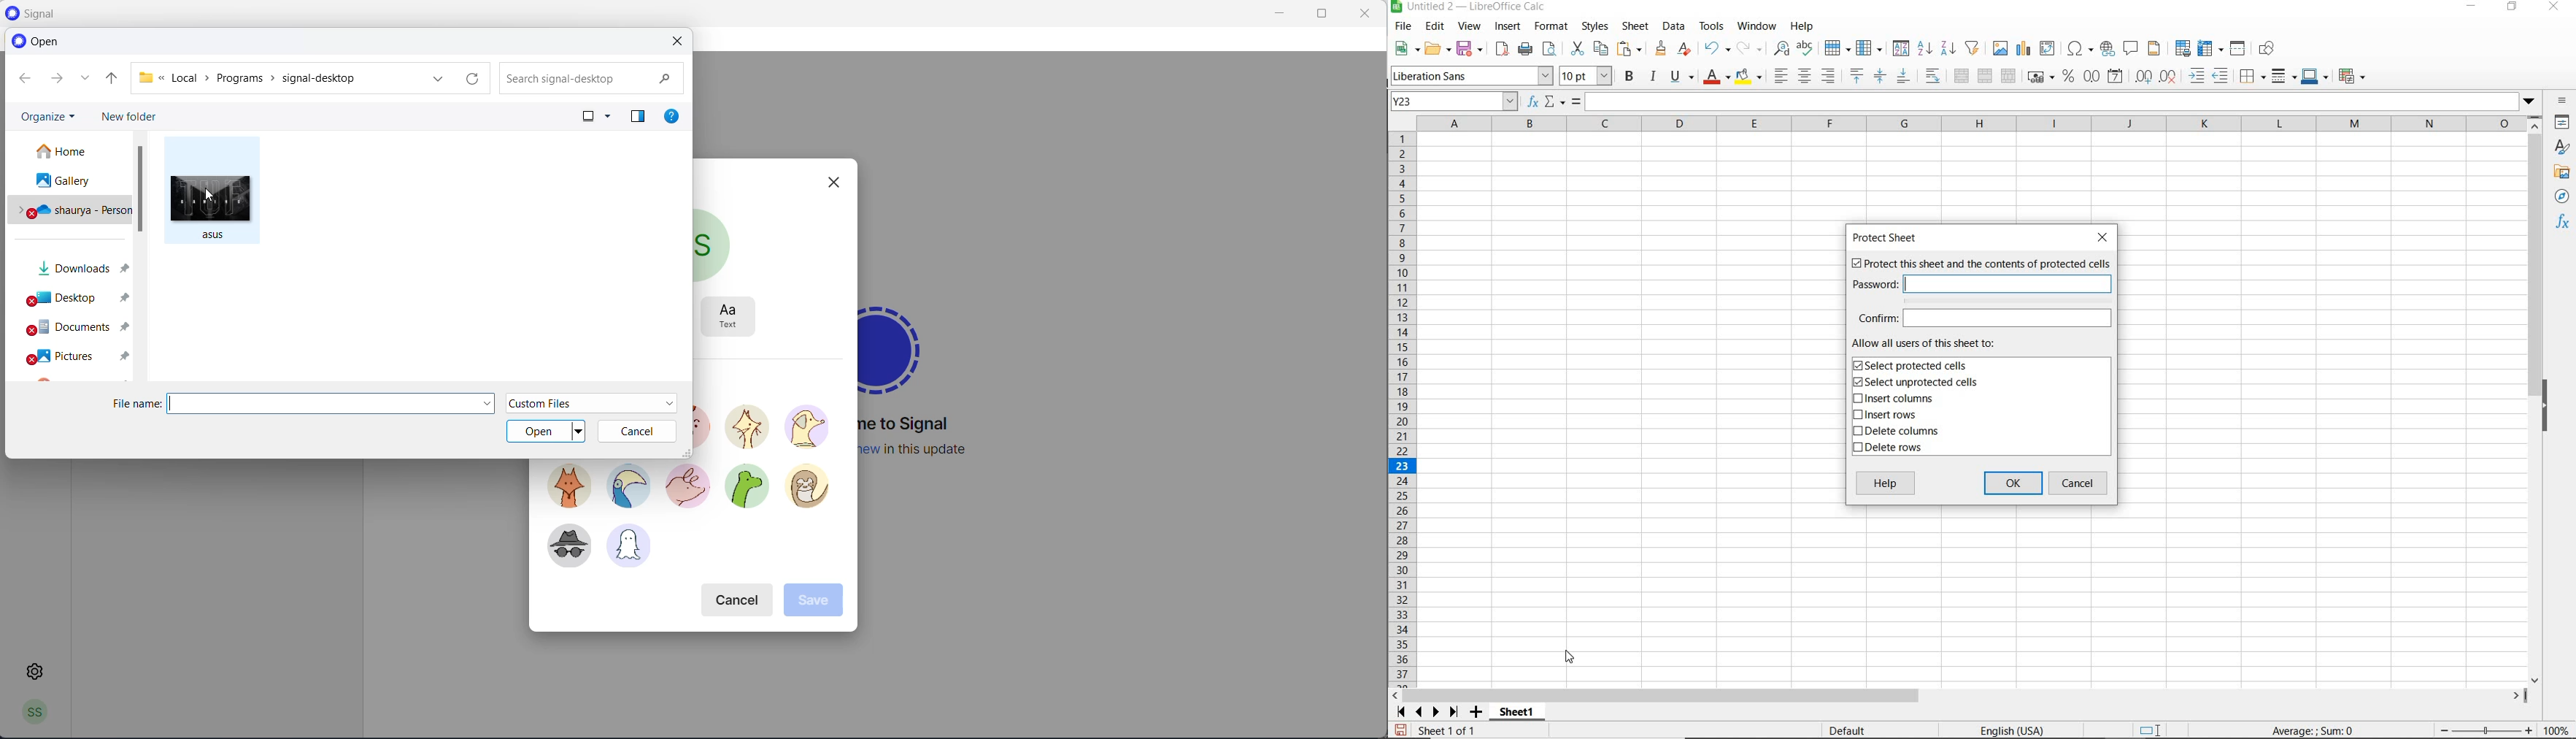 The width and height of the screenshot is (2576, 756). Describe the element at coordinates (639, 432) in the screenshot. I see `cancel` at that location.